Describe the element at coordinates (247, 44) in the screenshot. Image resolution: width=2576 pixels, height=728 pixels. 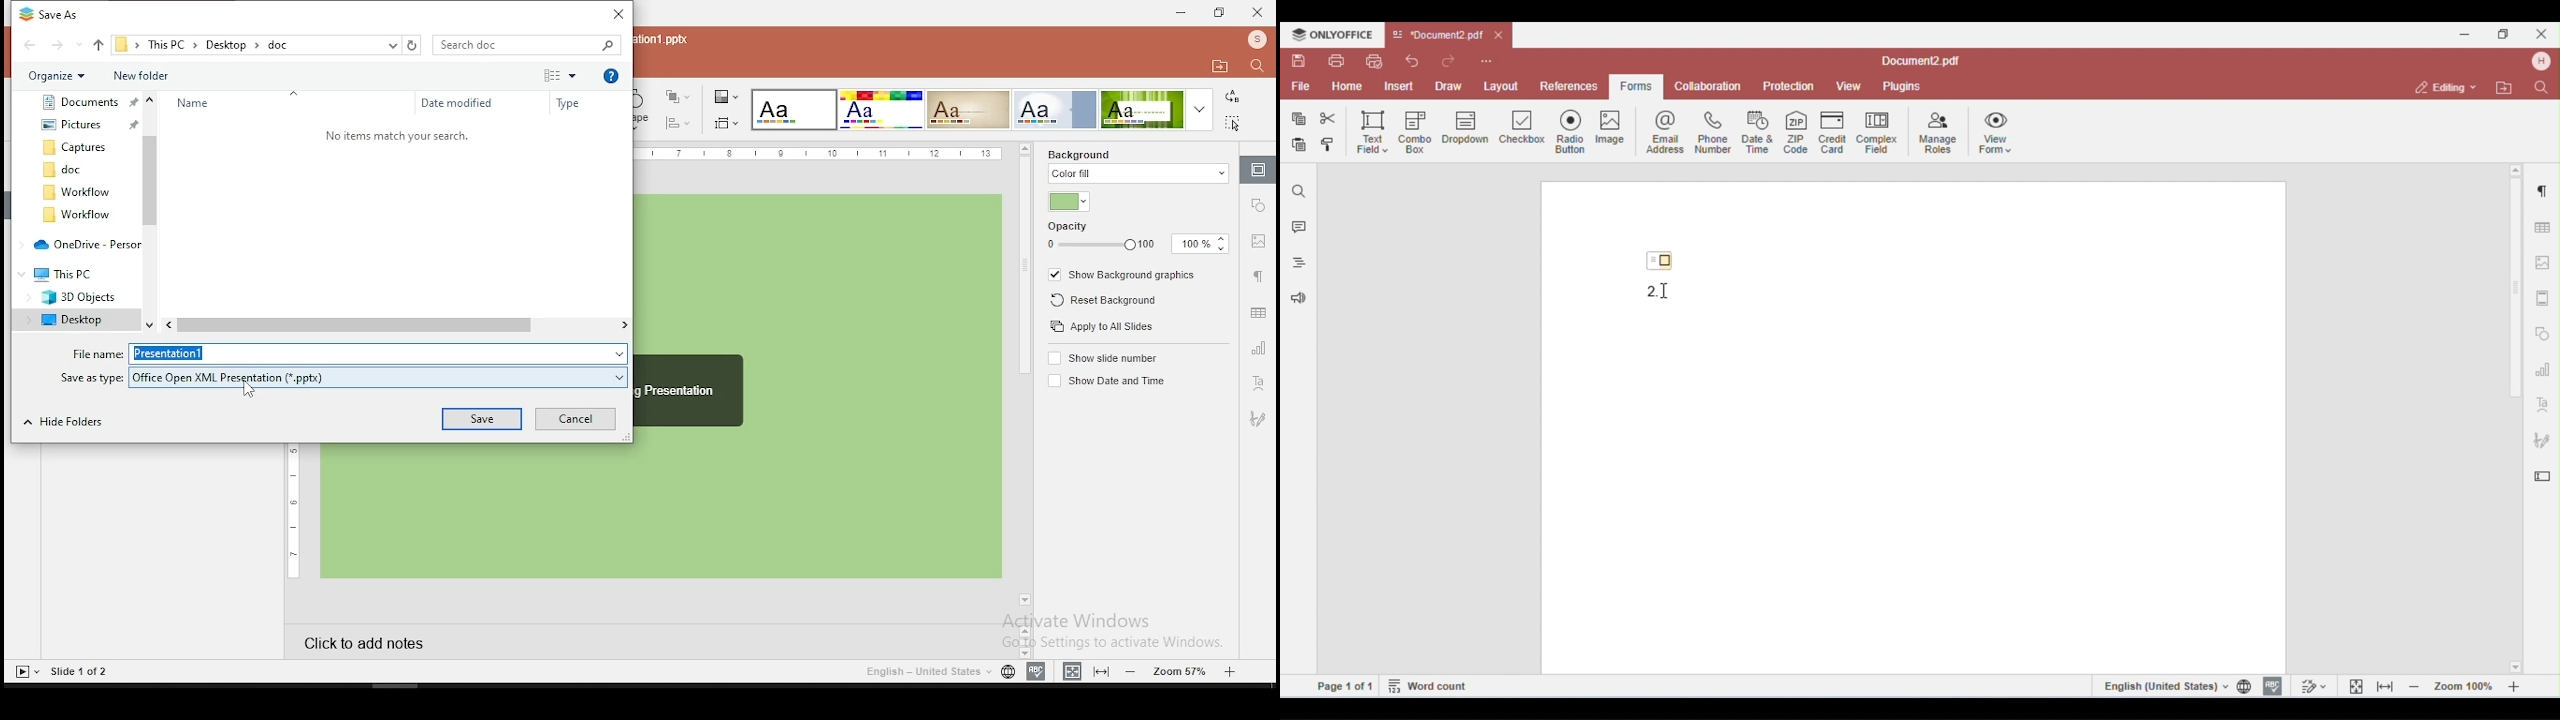
I see `saving path` at that location.